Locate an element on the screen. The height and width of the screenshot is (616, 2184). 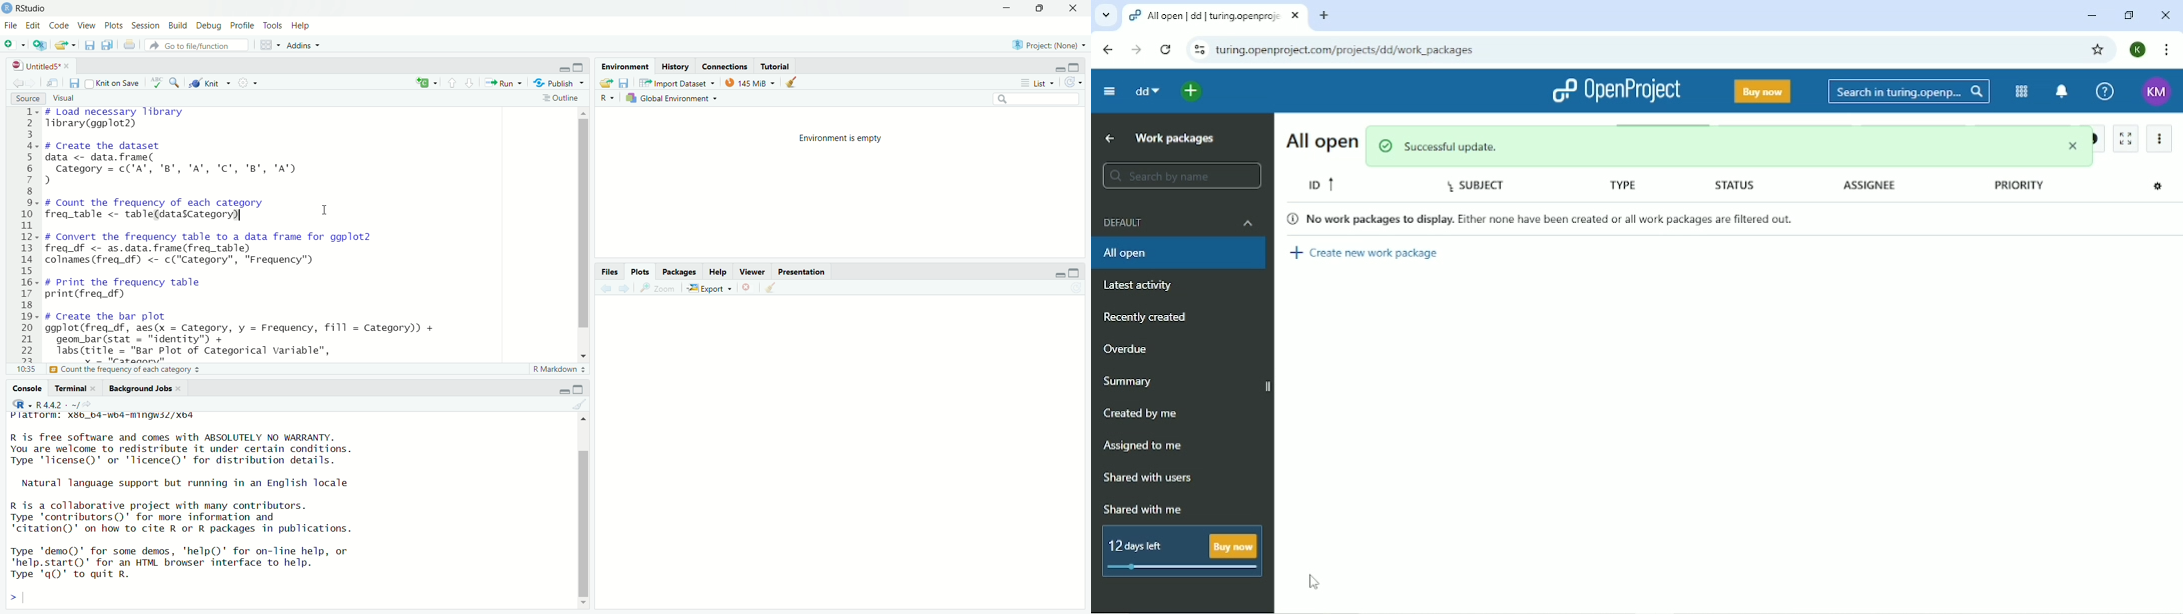
minimize is located at coordinates (1009, 9).